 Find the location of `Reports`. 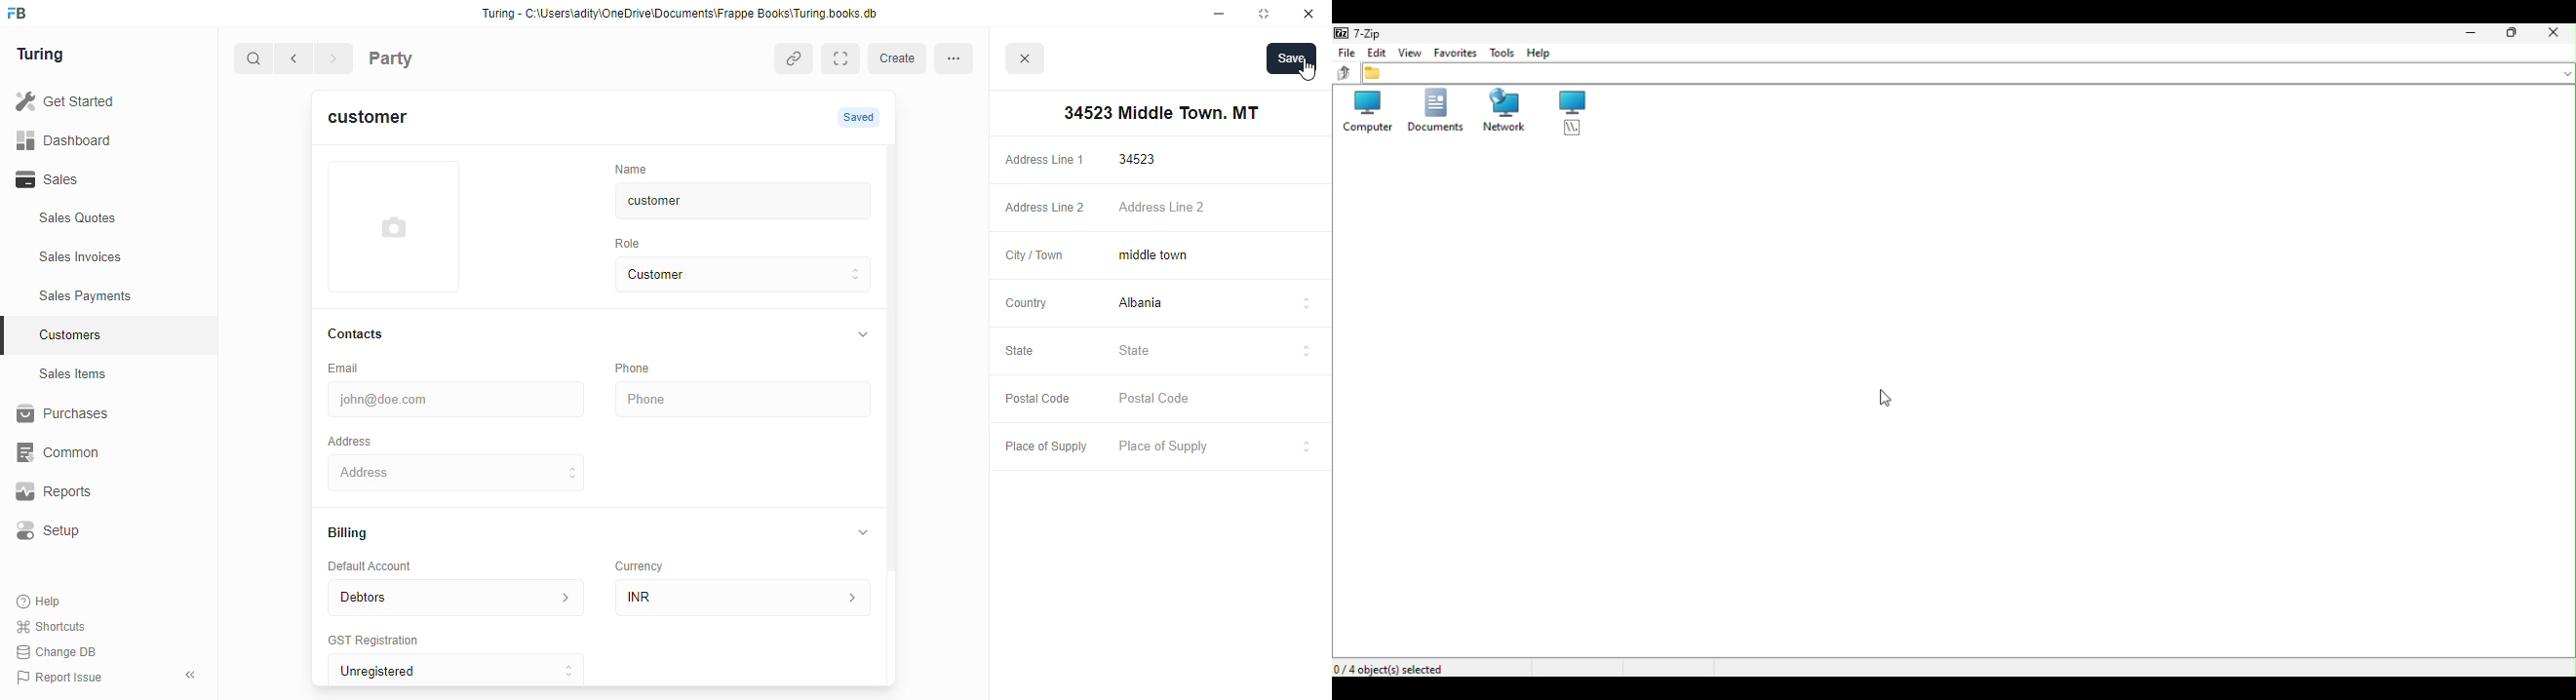

Reports is located at coordinates (89, 492).